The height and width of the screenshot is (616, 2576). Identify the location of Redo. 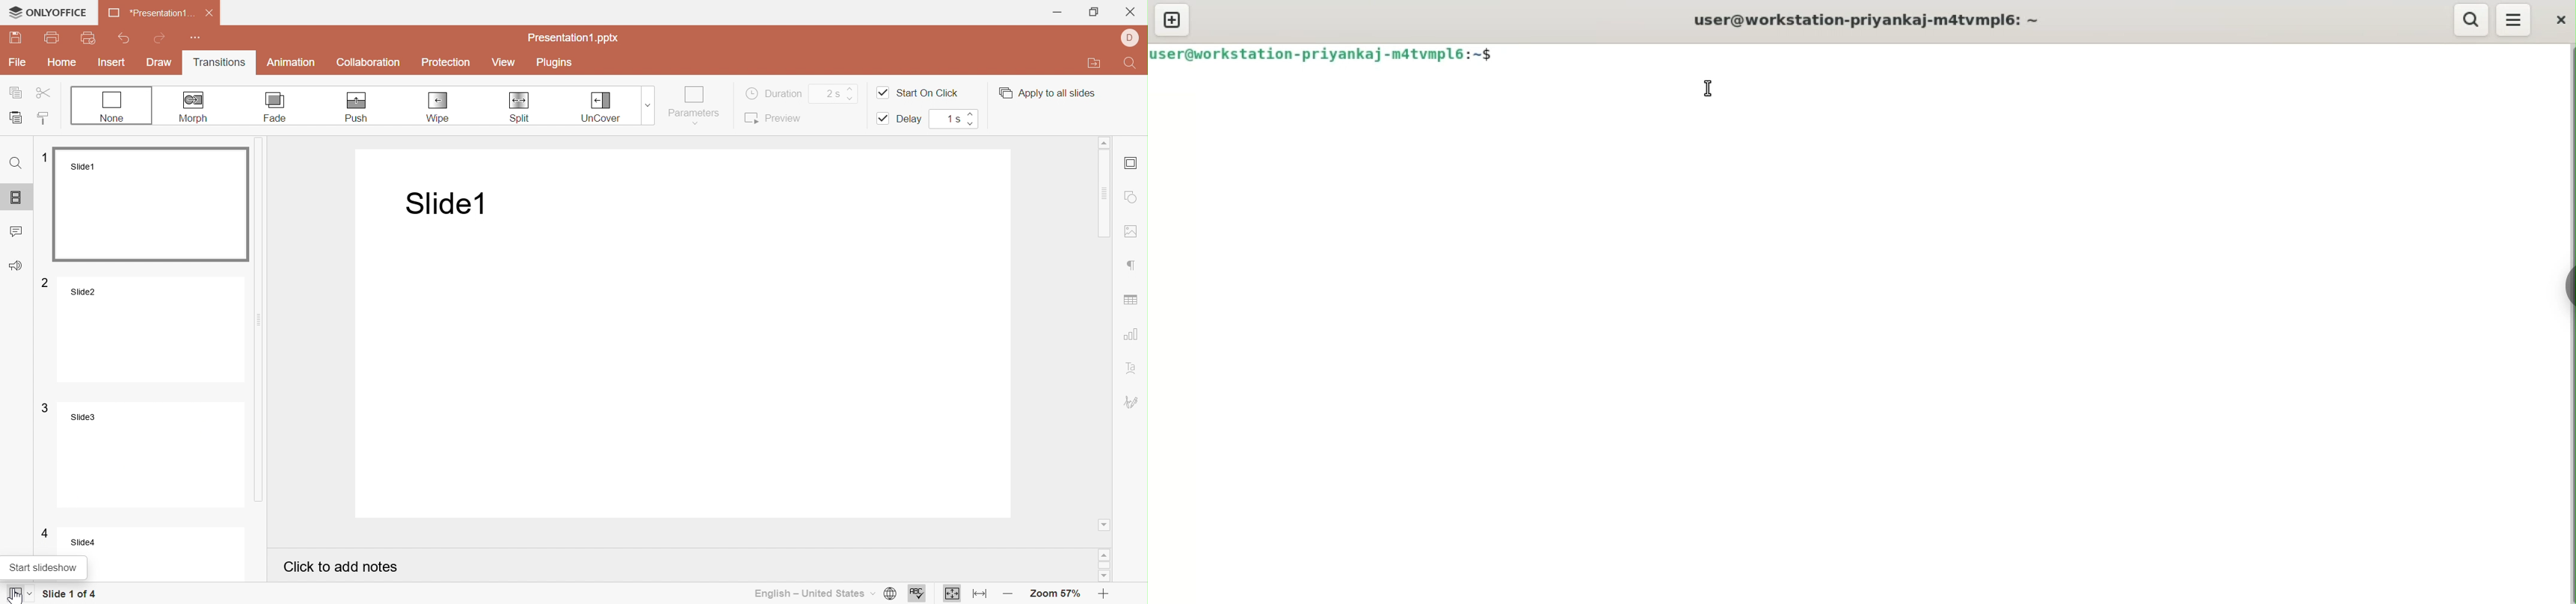
(162, 37).